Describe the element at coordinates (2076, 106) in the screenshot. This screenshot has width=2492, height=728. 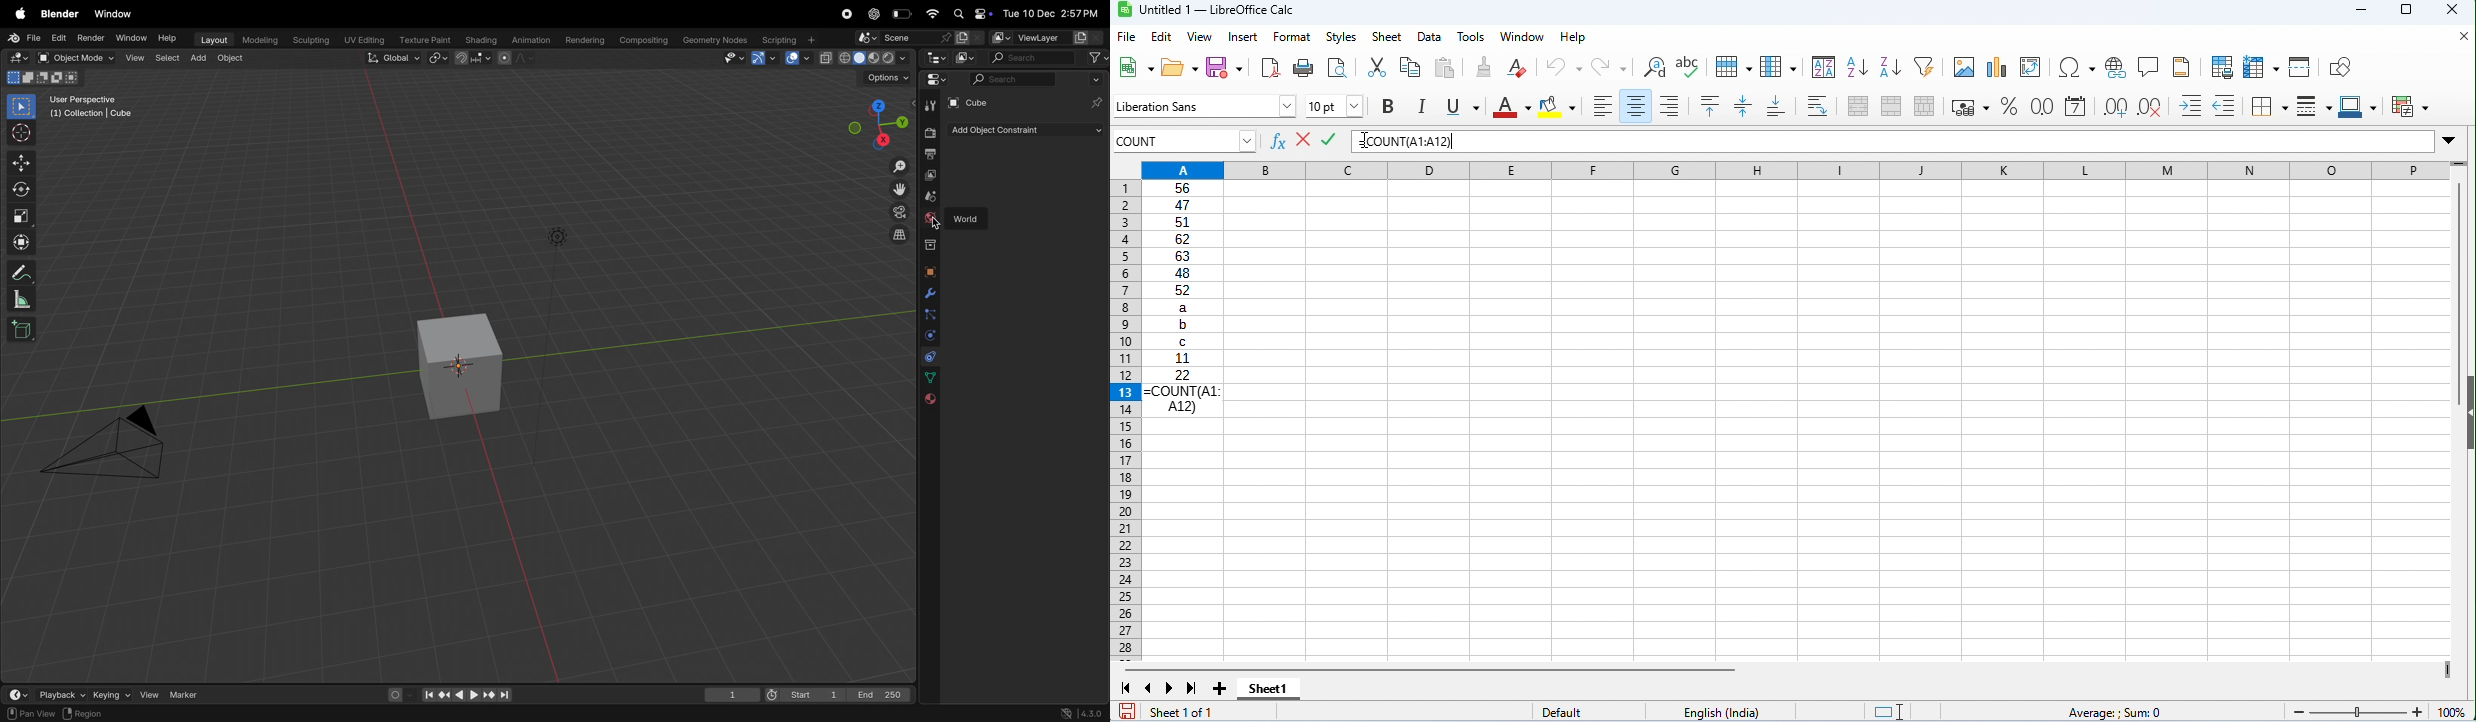
I see `format as date` at that location.